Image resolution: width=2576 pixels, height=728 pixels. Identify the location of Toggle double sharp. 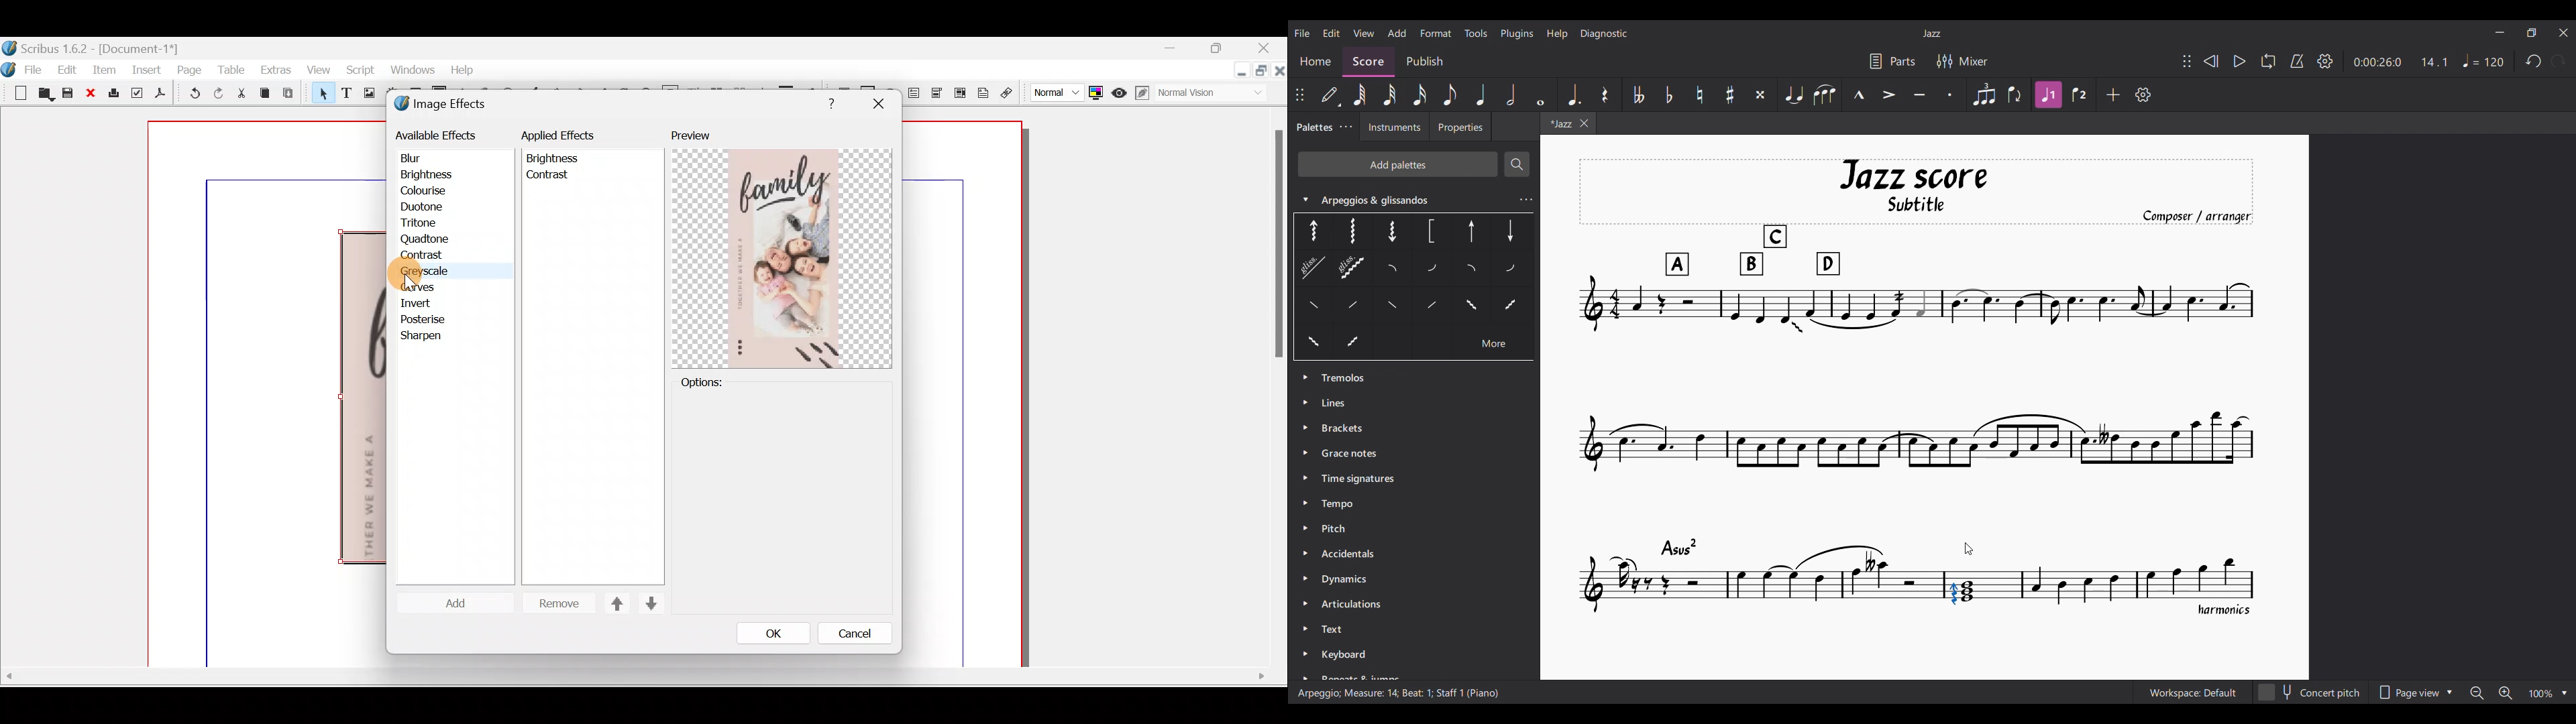
(1760, 95).